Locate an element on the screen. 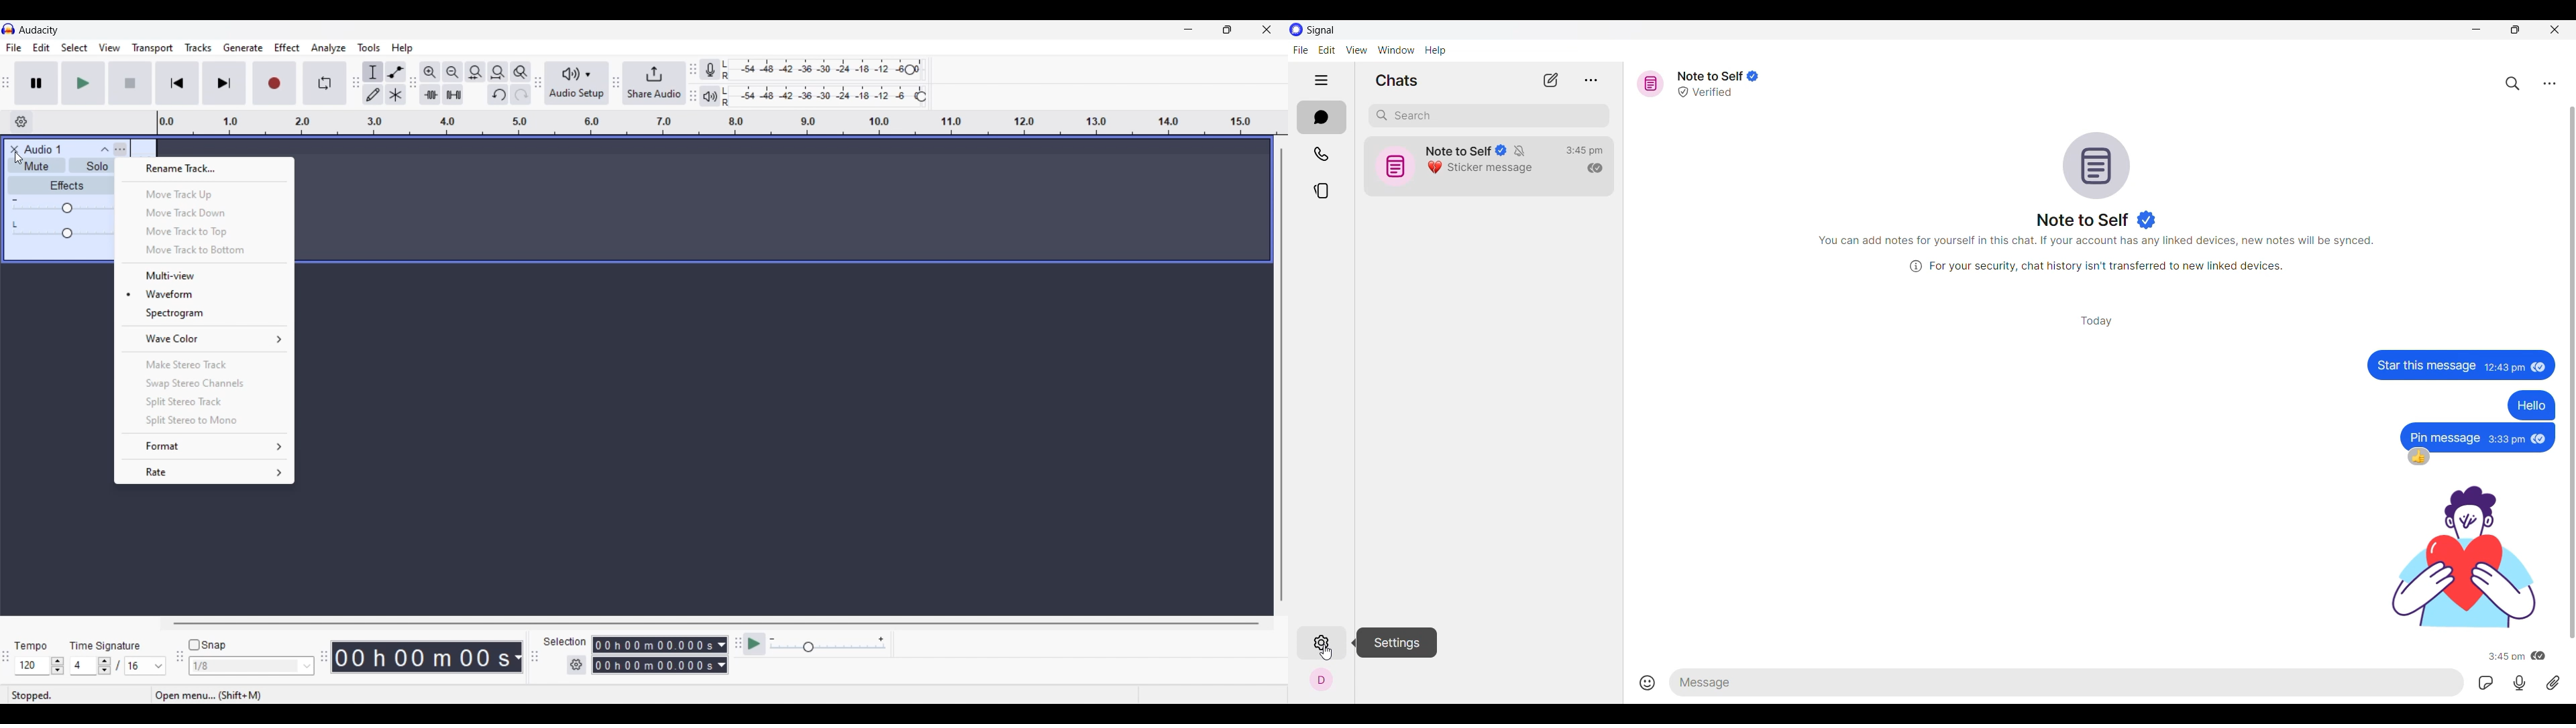  File menu  is located at coordinates (1301, 50).